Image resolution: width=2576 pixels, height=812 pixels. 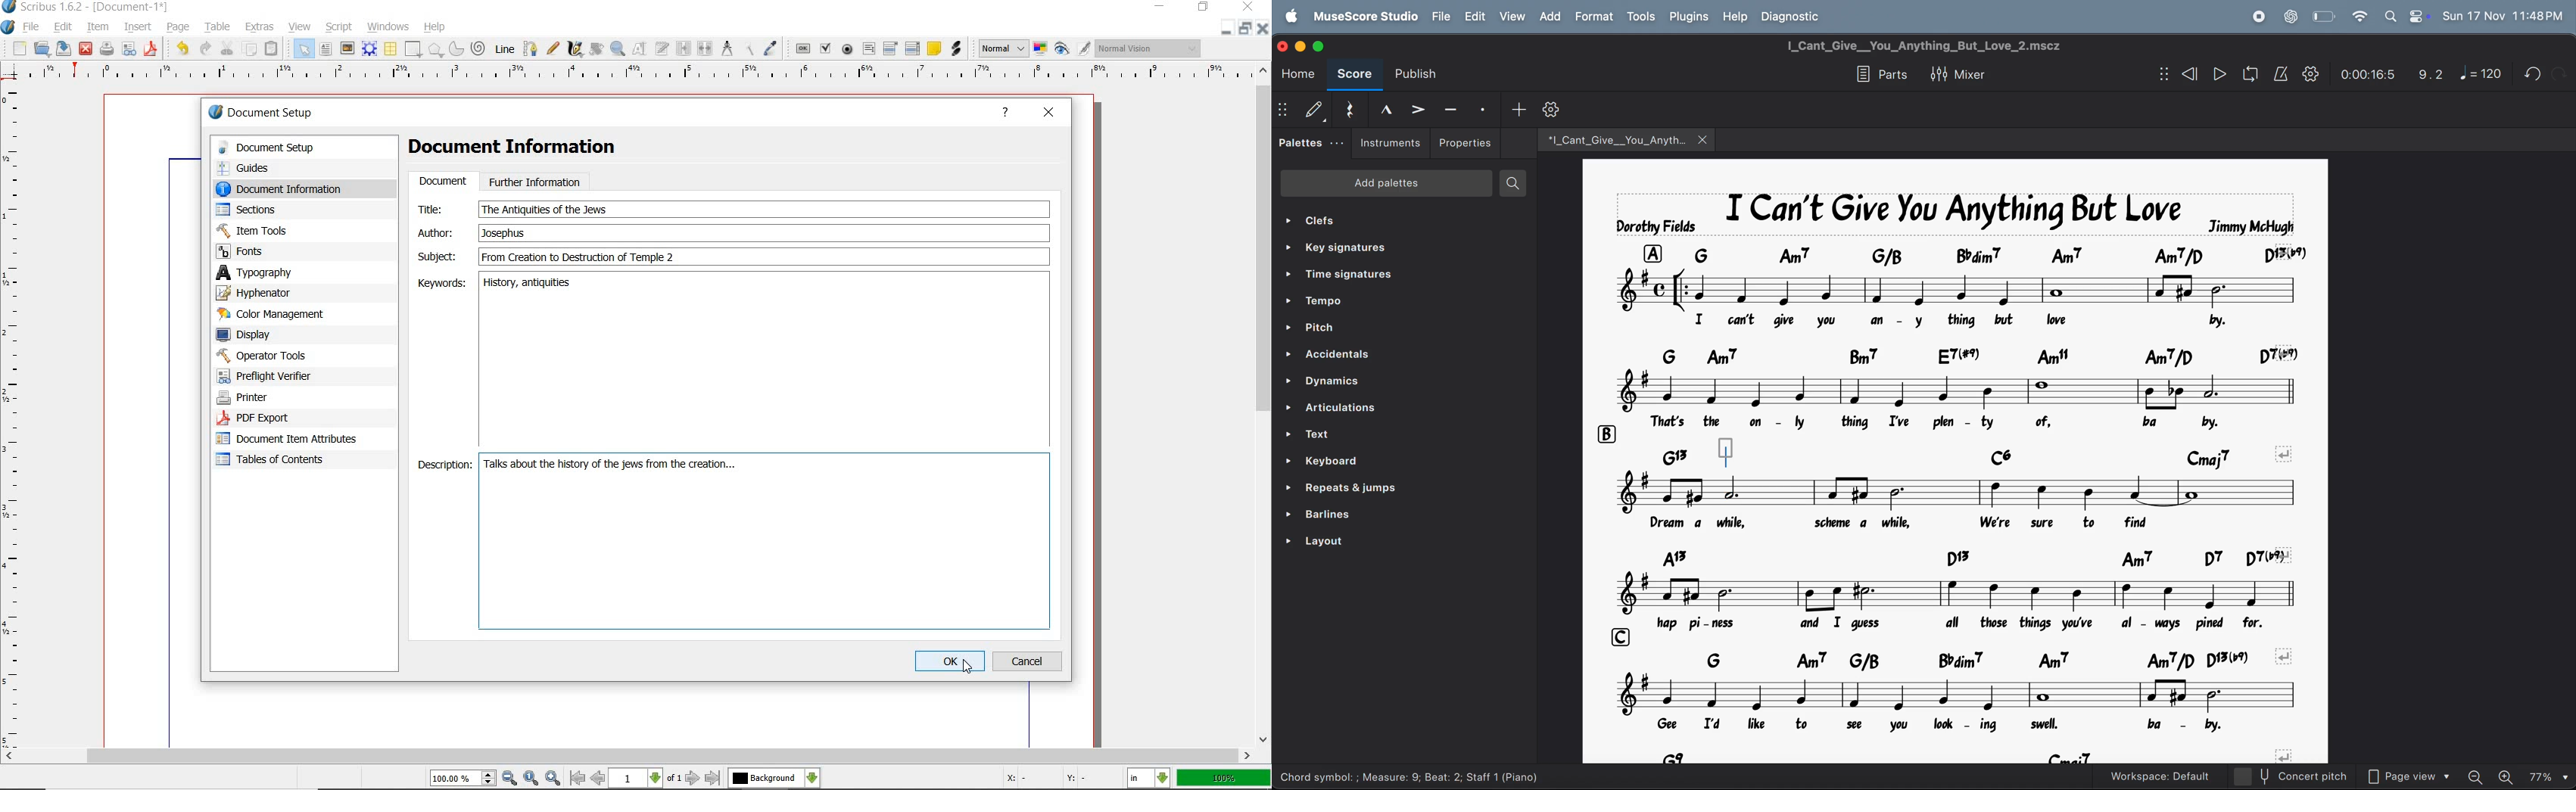 I want to click on preflight verifier, so click(x=129, y=50).